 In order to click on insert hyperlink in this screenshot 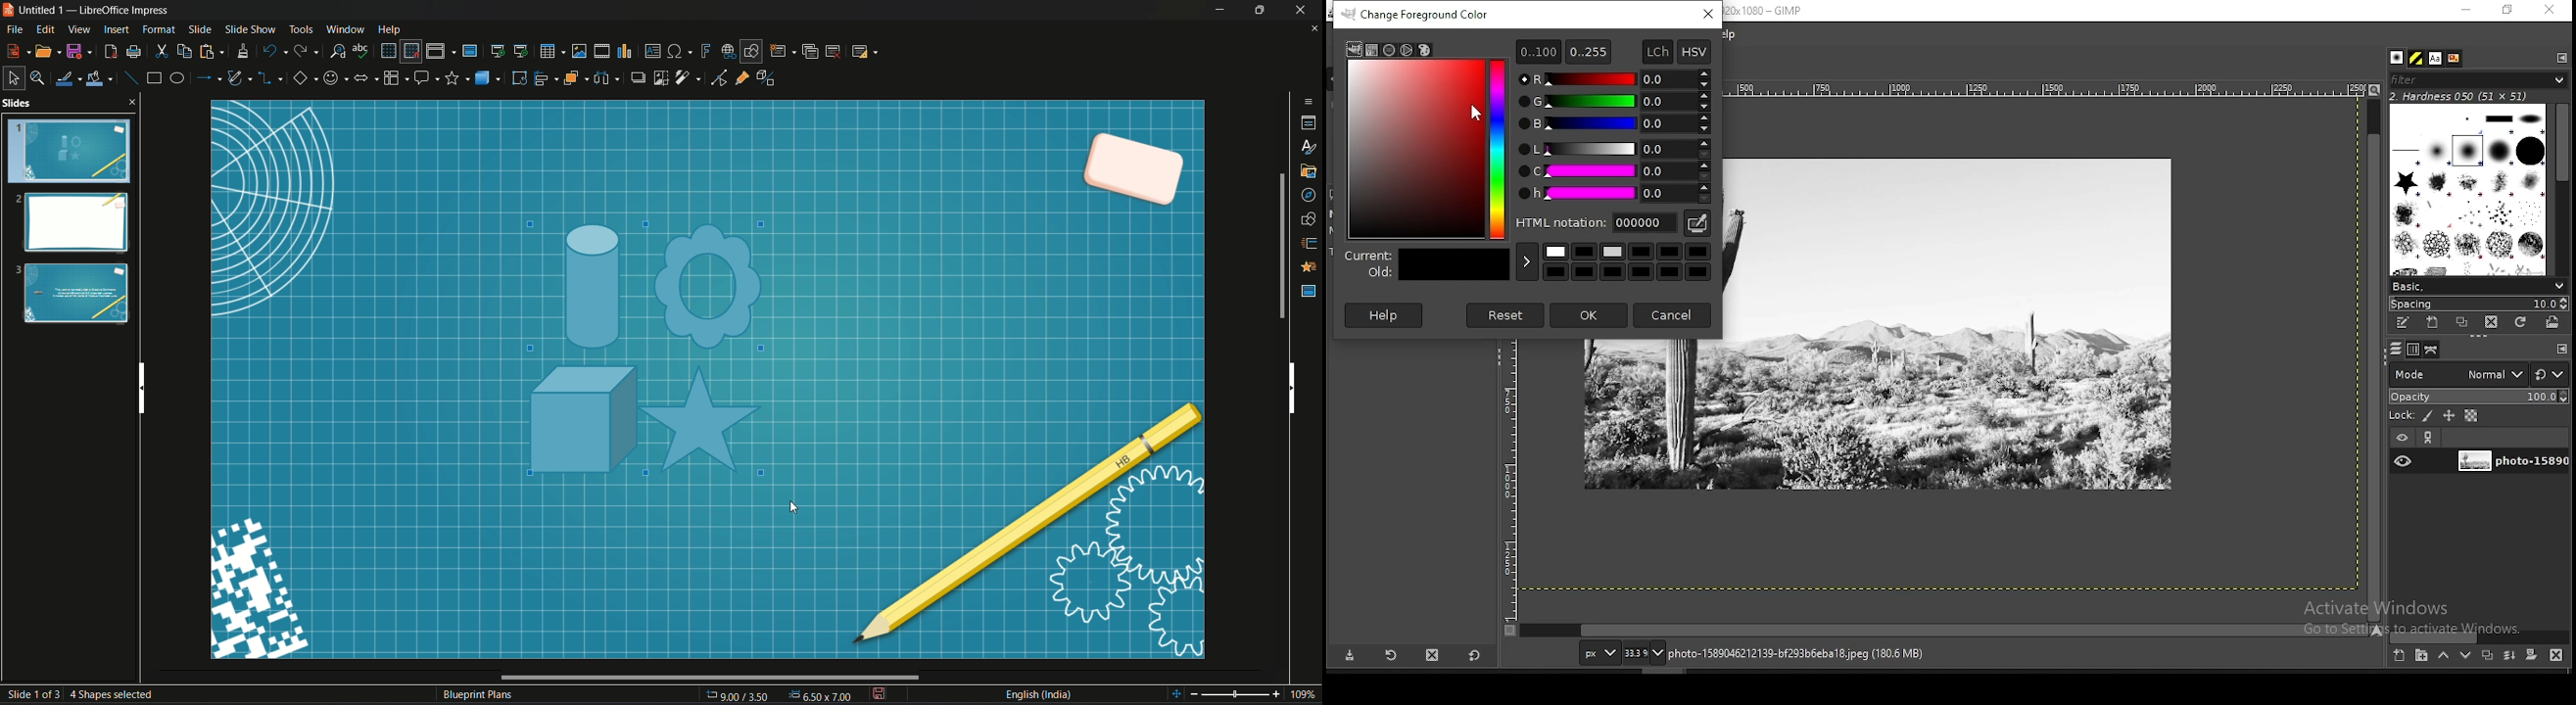, I will do `click(727, 51)`.